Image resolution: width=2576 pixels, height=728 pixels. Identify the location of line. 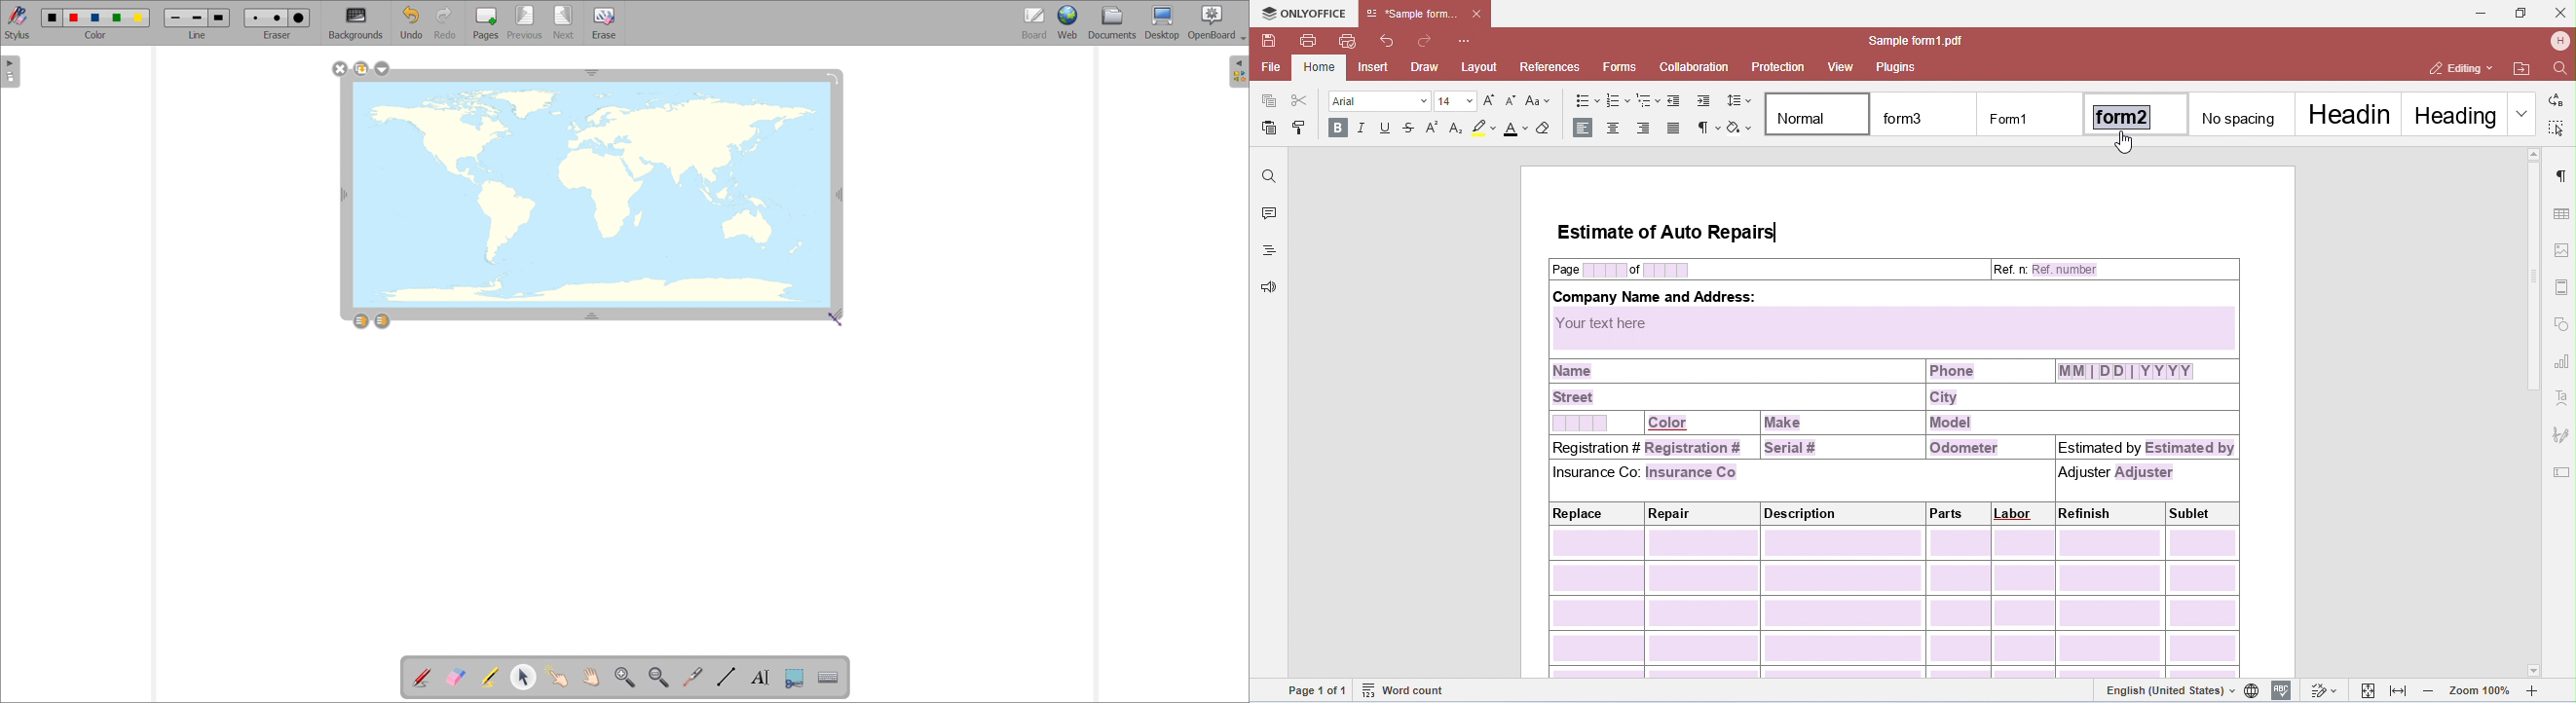
(197, 36).